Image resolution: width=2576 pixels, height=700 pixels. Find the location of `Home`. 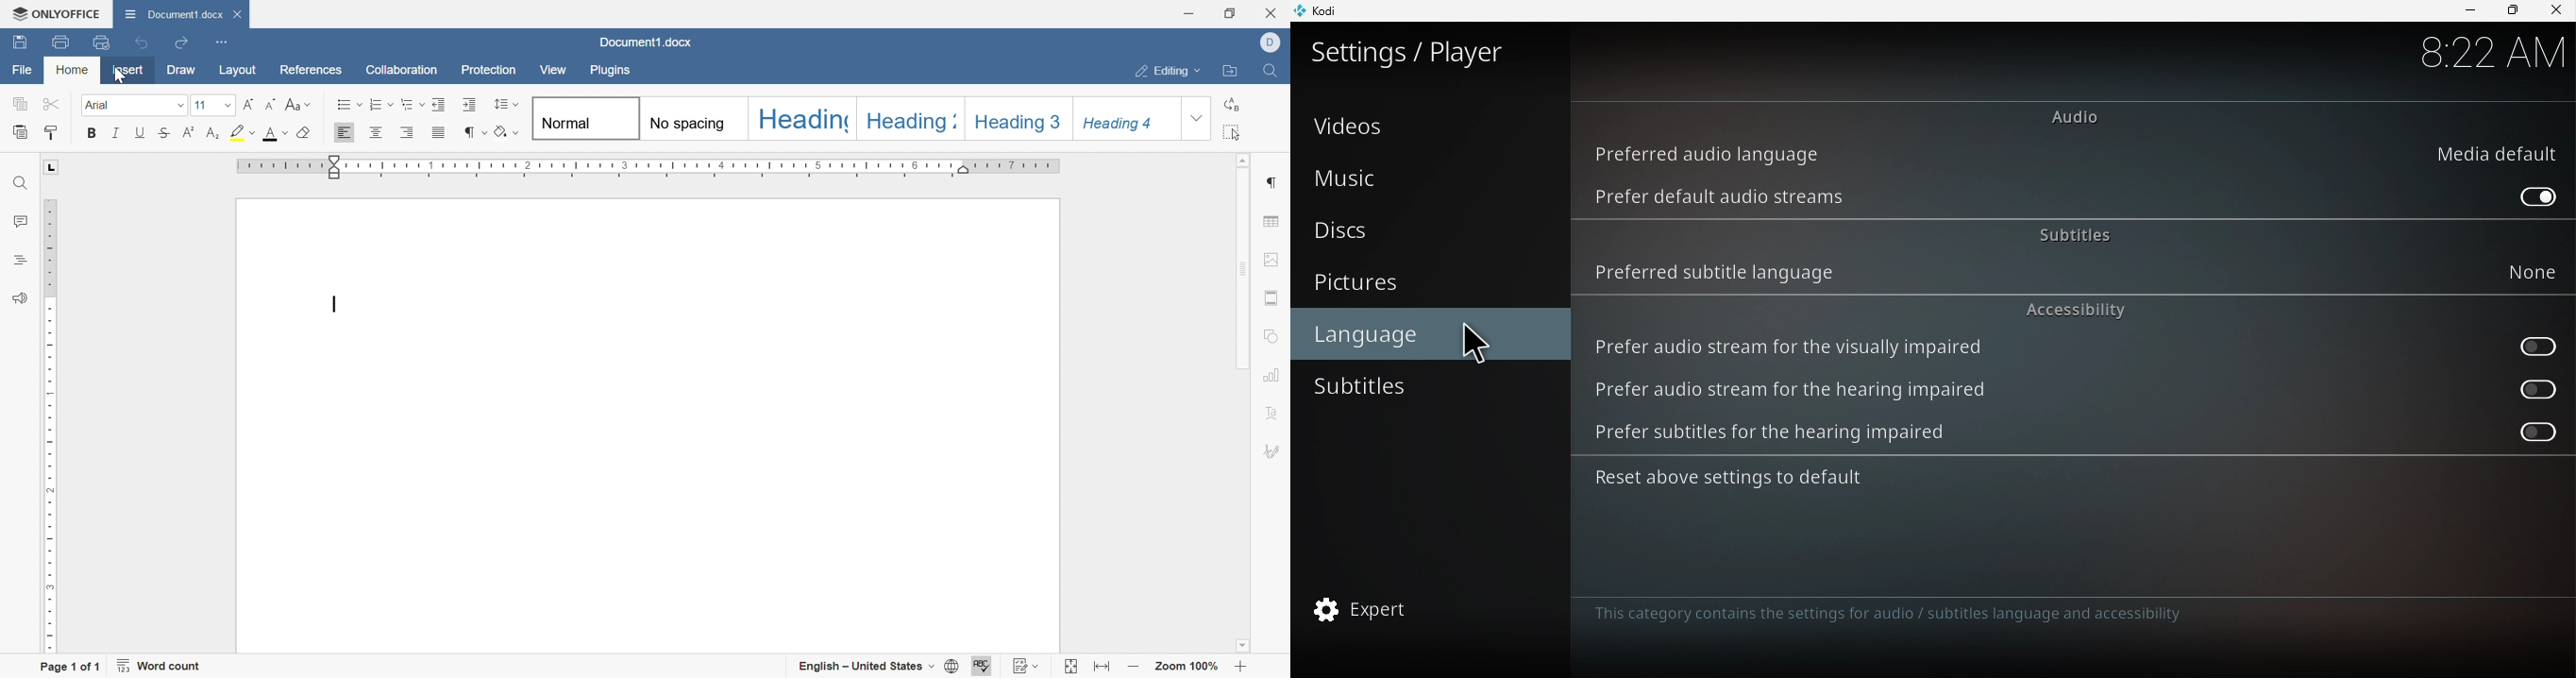

Home is located at coordinates (71, 71).